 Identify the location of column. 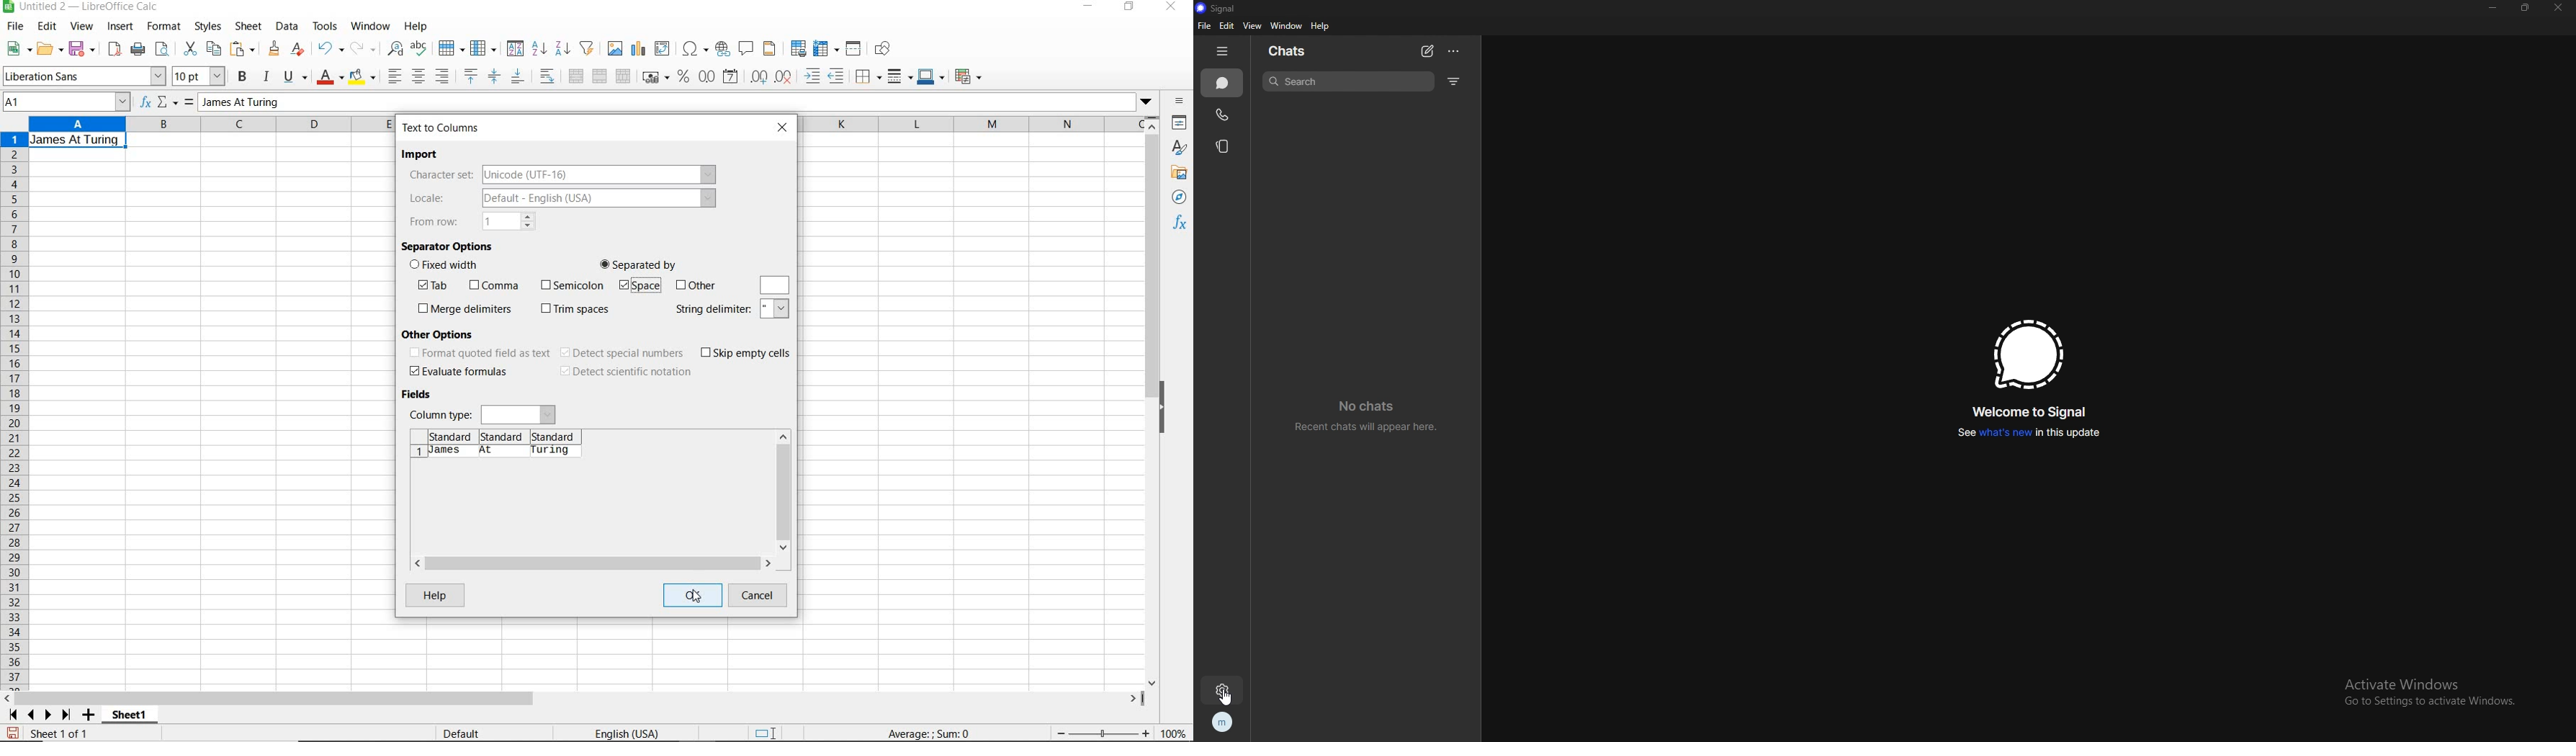
(484, 48).